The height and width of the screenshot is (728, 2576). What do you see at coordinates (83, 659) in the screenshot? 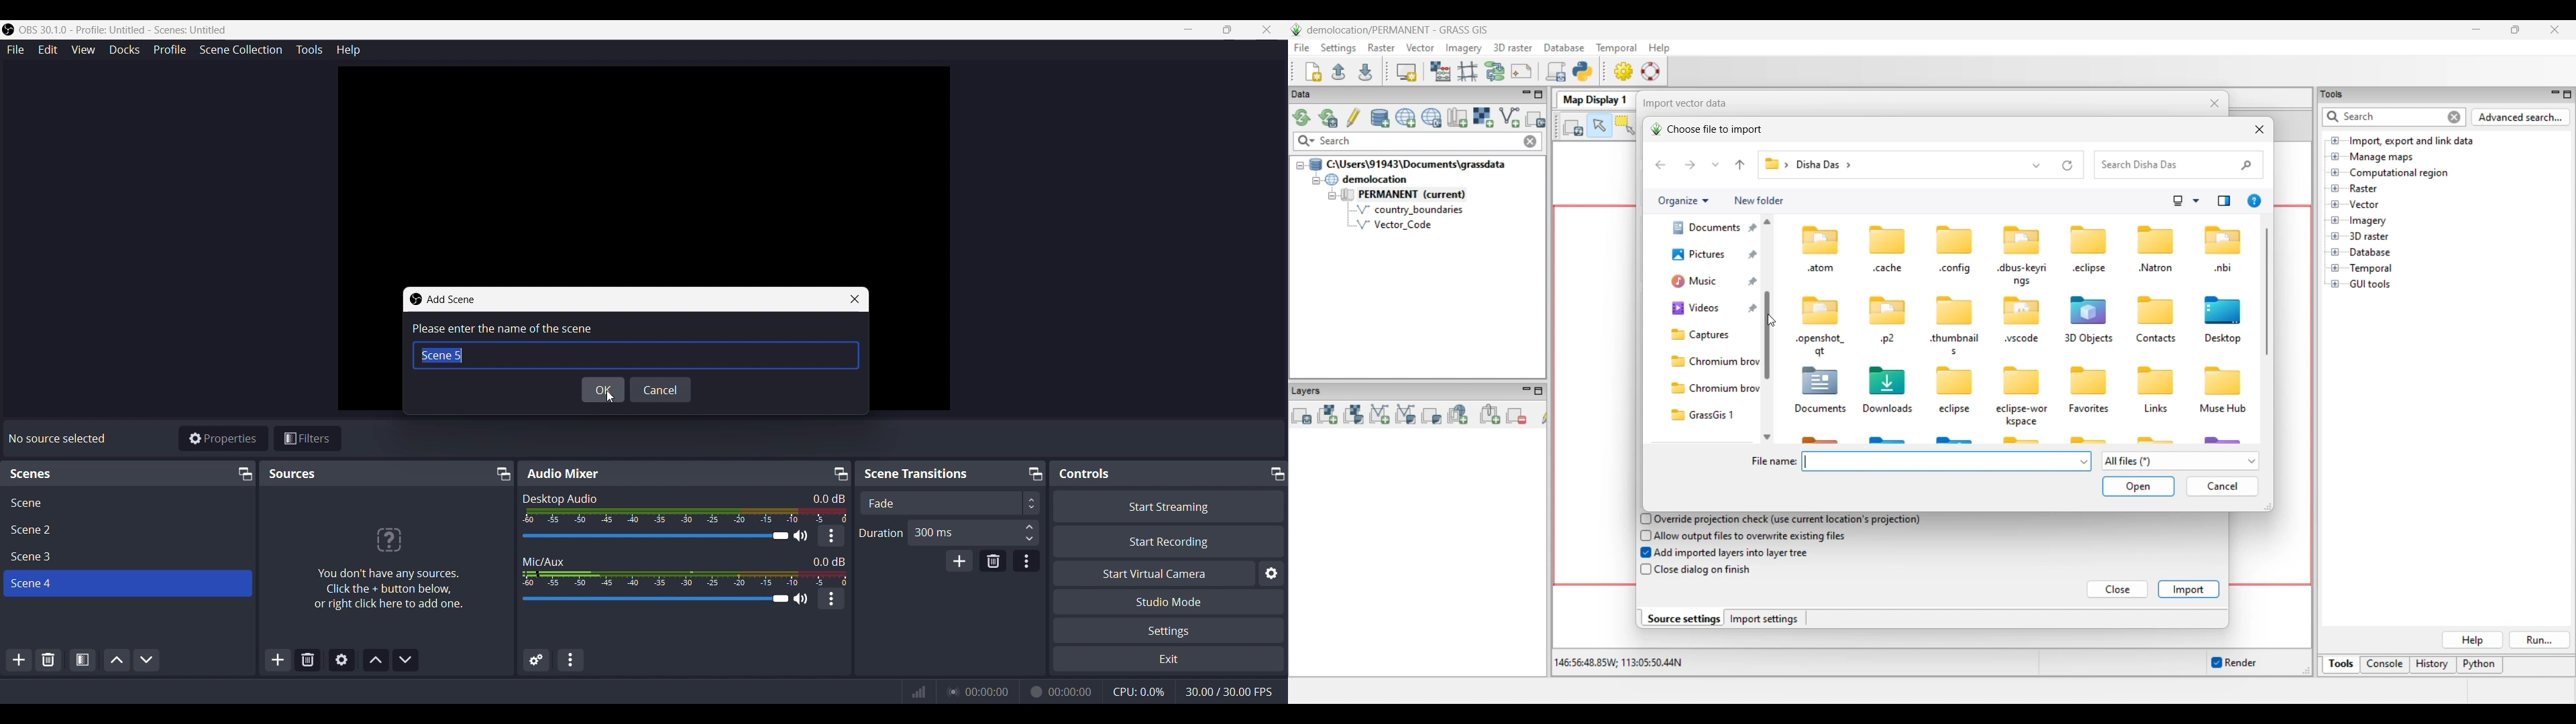
I see `Open Source filter` at bounding box center [83, 659].